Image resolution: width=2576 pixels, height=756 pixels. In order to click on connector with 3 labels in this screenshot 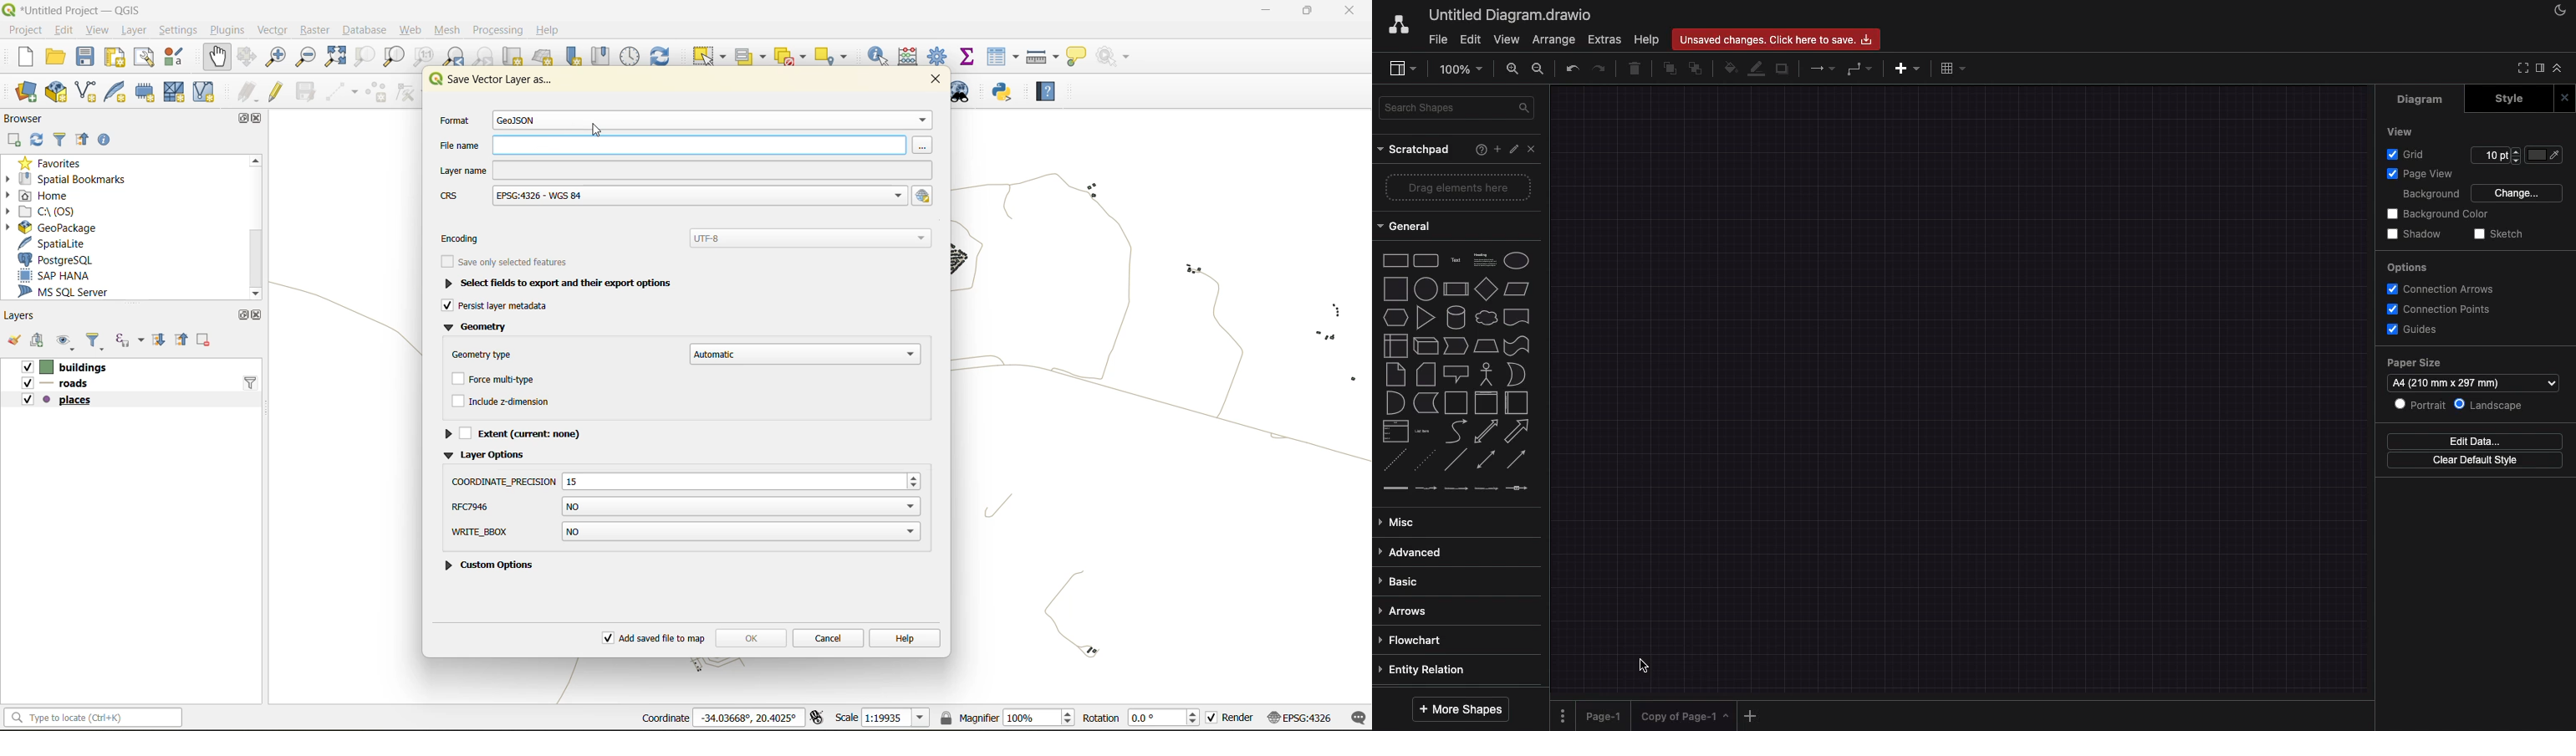, I will do `click(1487, 488)`.